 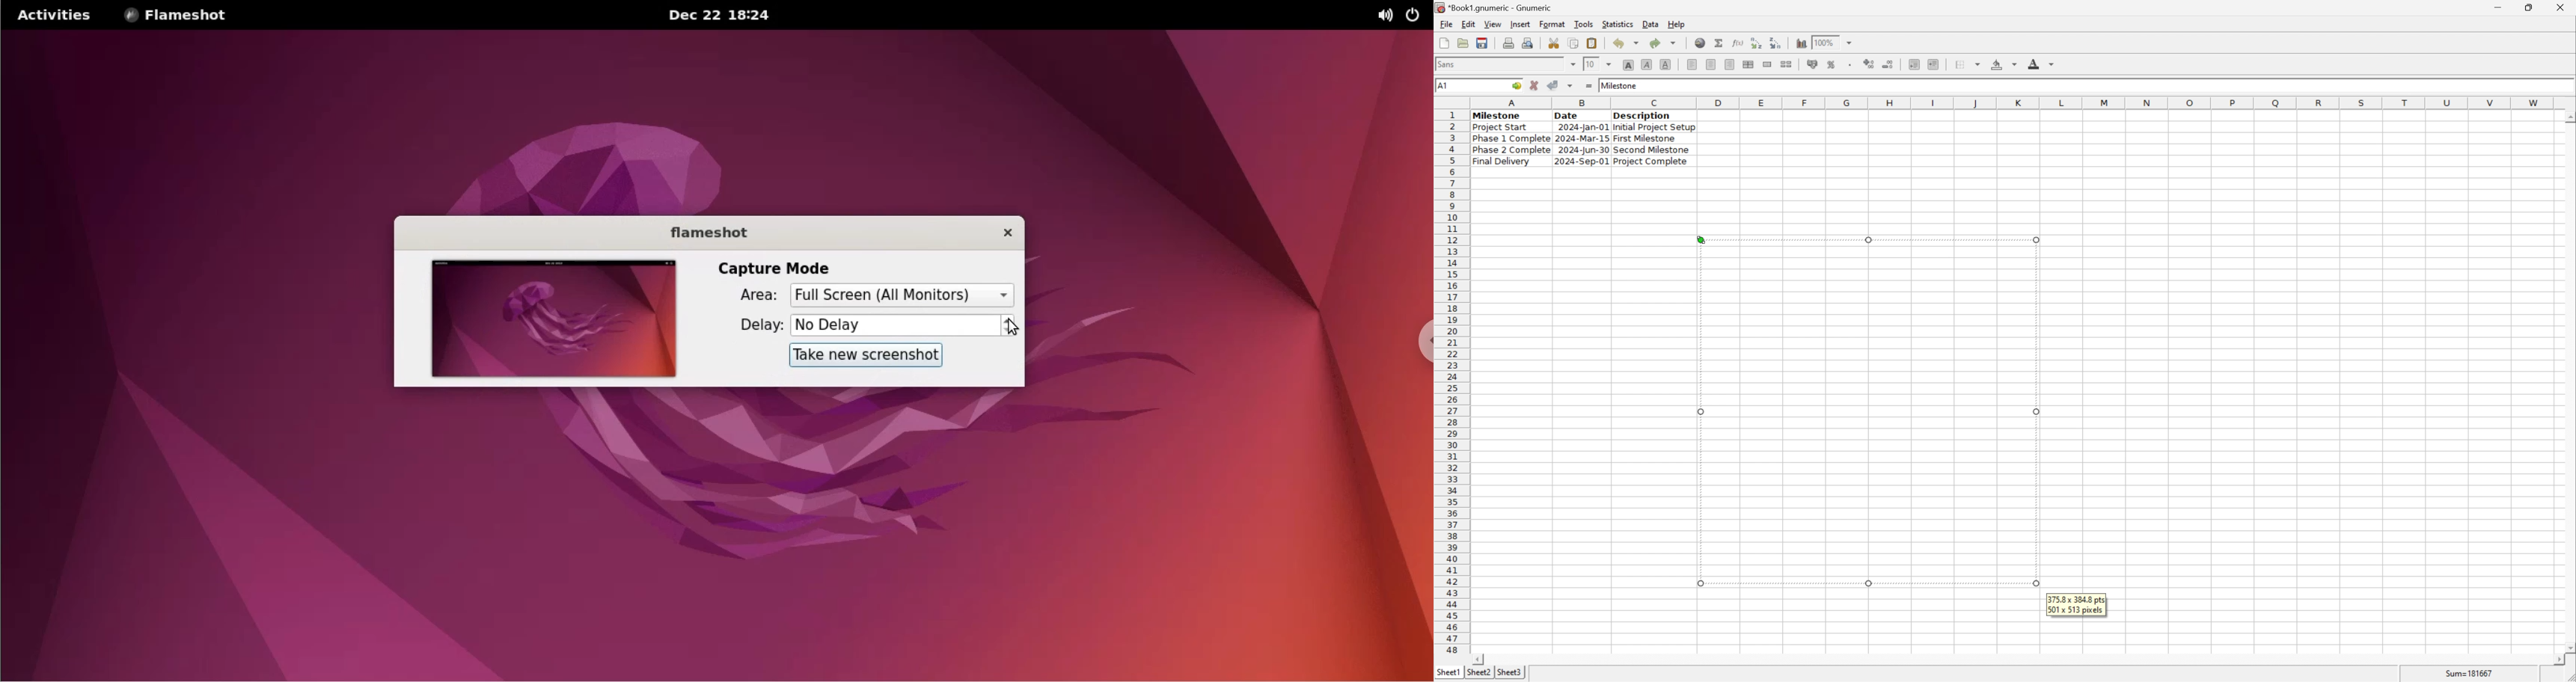 What do you see at coordinates (1469, 24) in the screenshot?
I see `edit` at bounding box center [1469, 24].